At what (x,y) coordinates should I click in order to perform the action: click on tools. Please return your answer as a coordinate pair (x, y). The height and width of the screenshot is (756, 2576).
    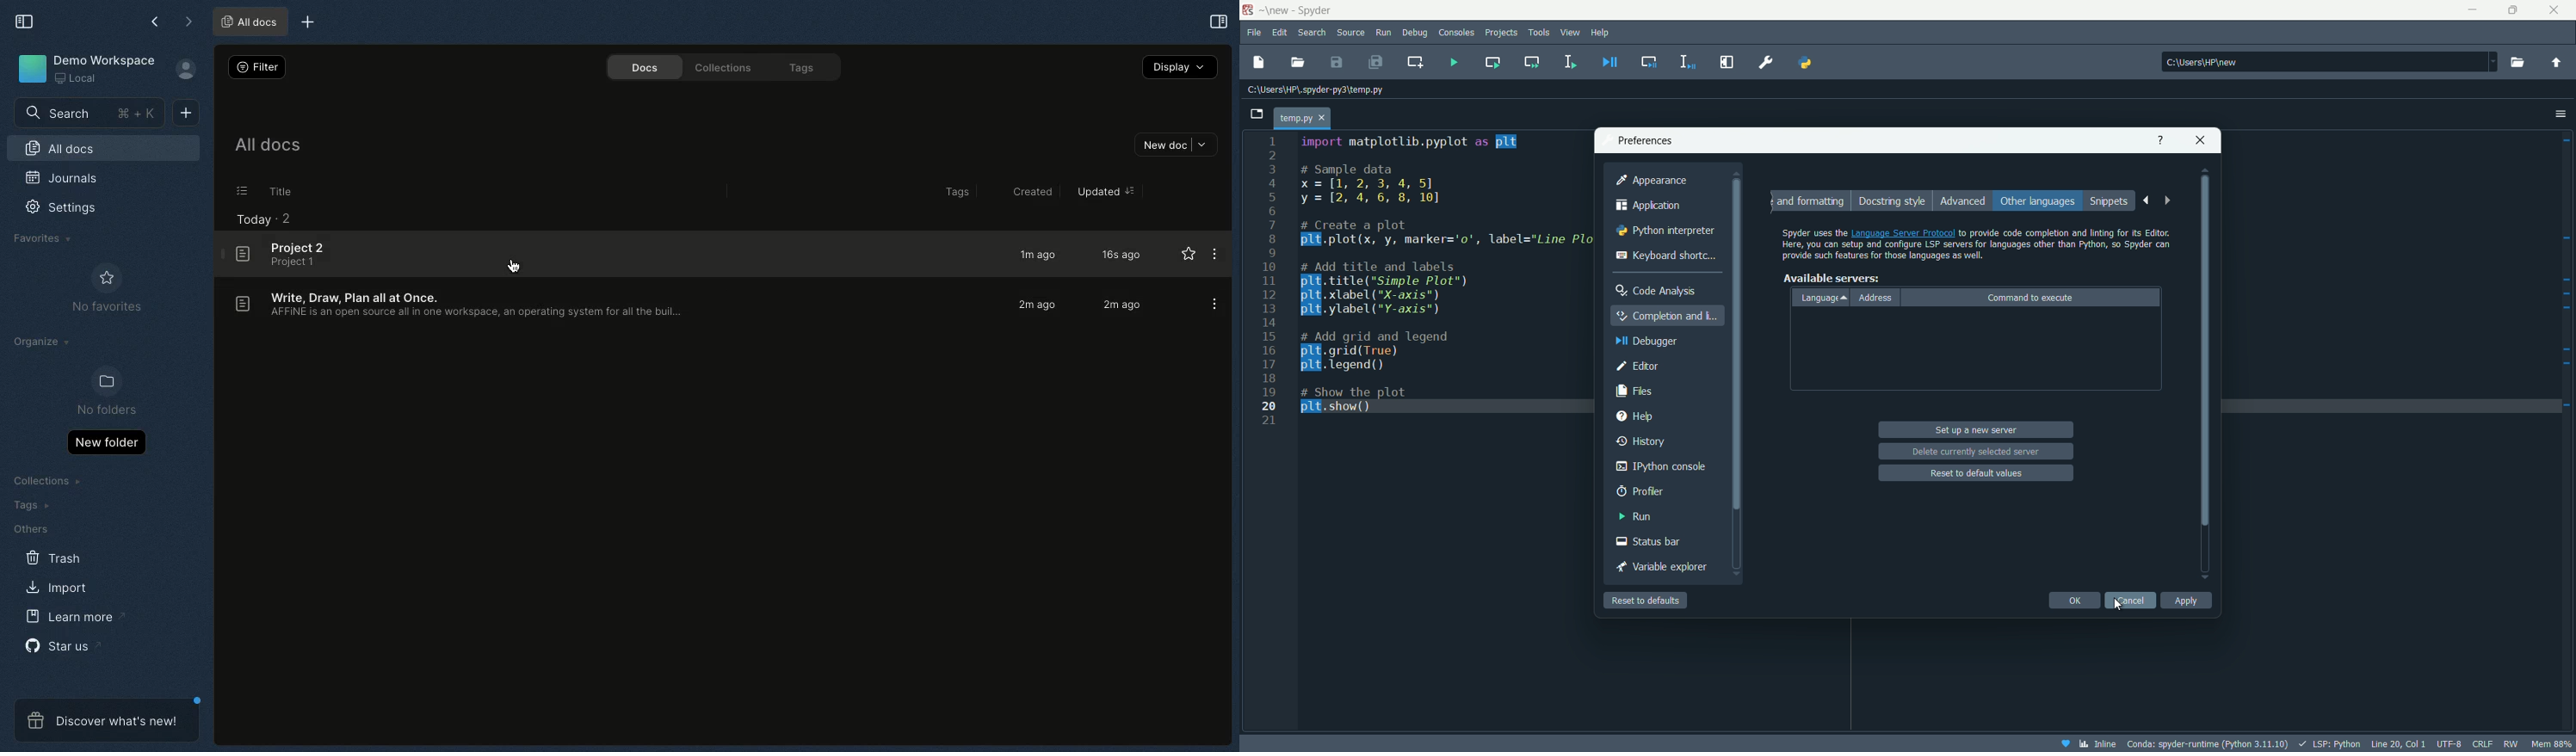
    Looking at the image, I should click on (1541, 32).